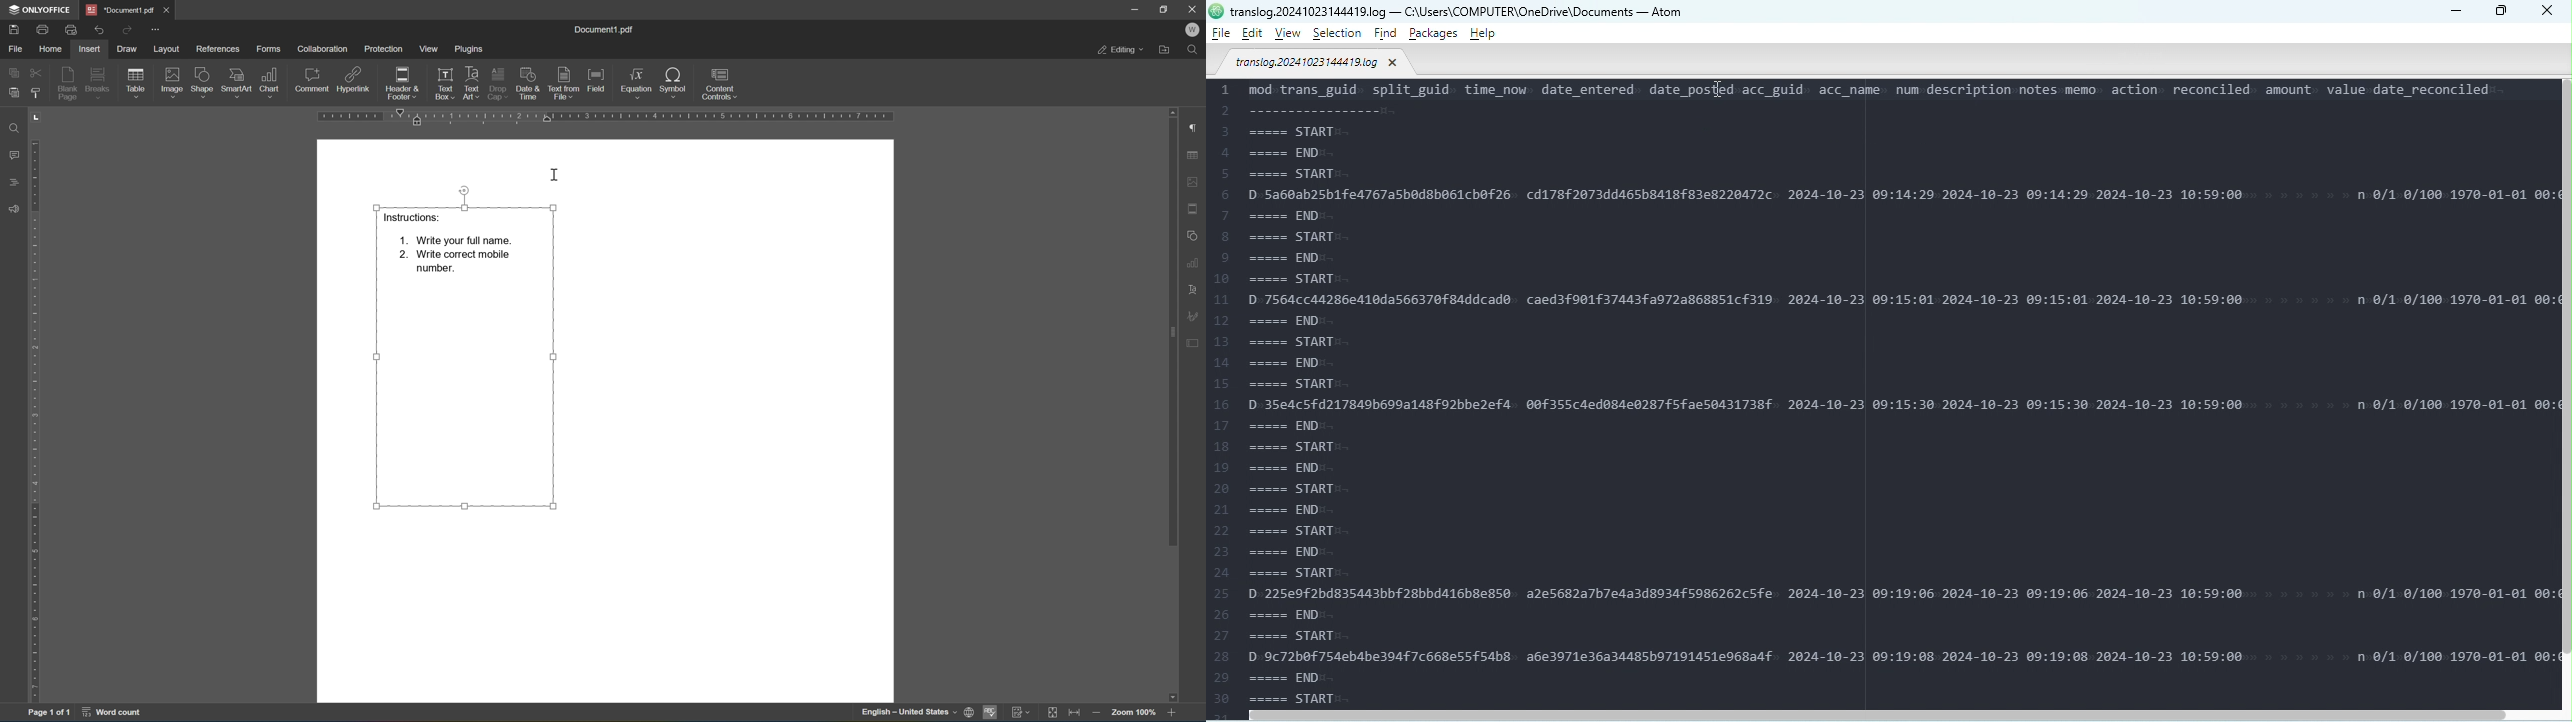 The image size is (2576, 728). What do you see at coordinates (15, 182) in the screenshot?
I see `Headings` at bounding box center [15, 182].